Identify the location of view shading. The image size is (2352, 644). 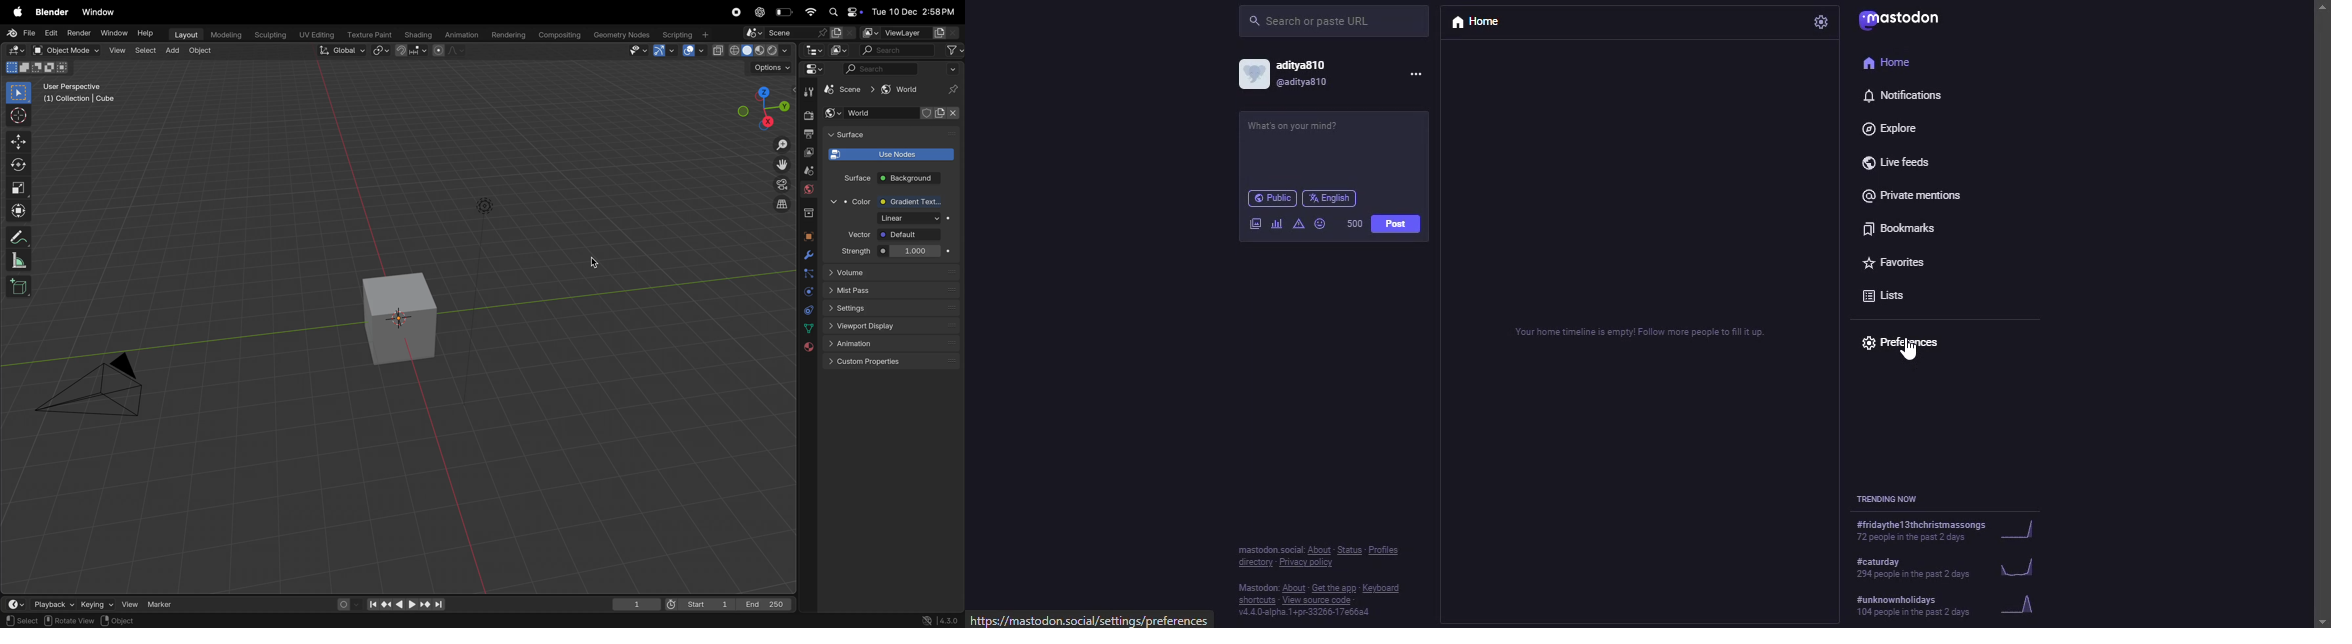
(751, 51).